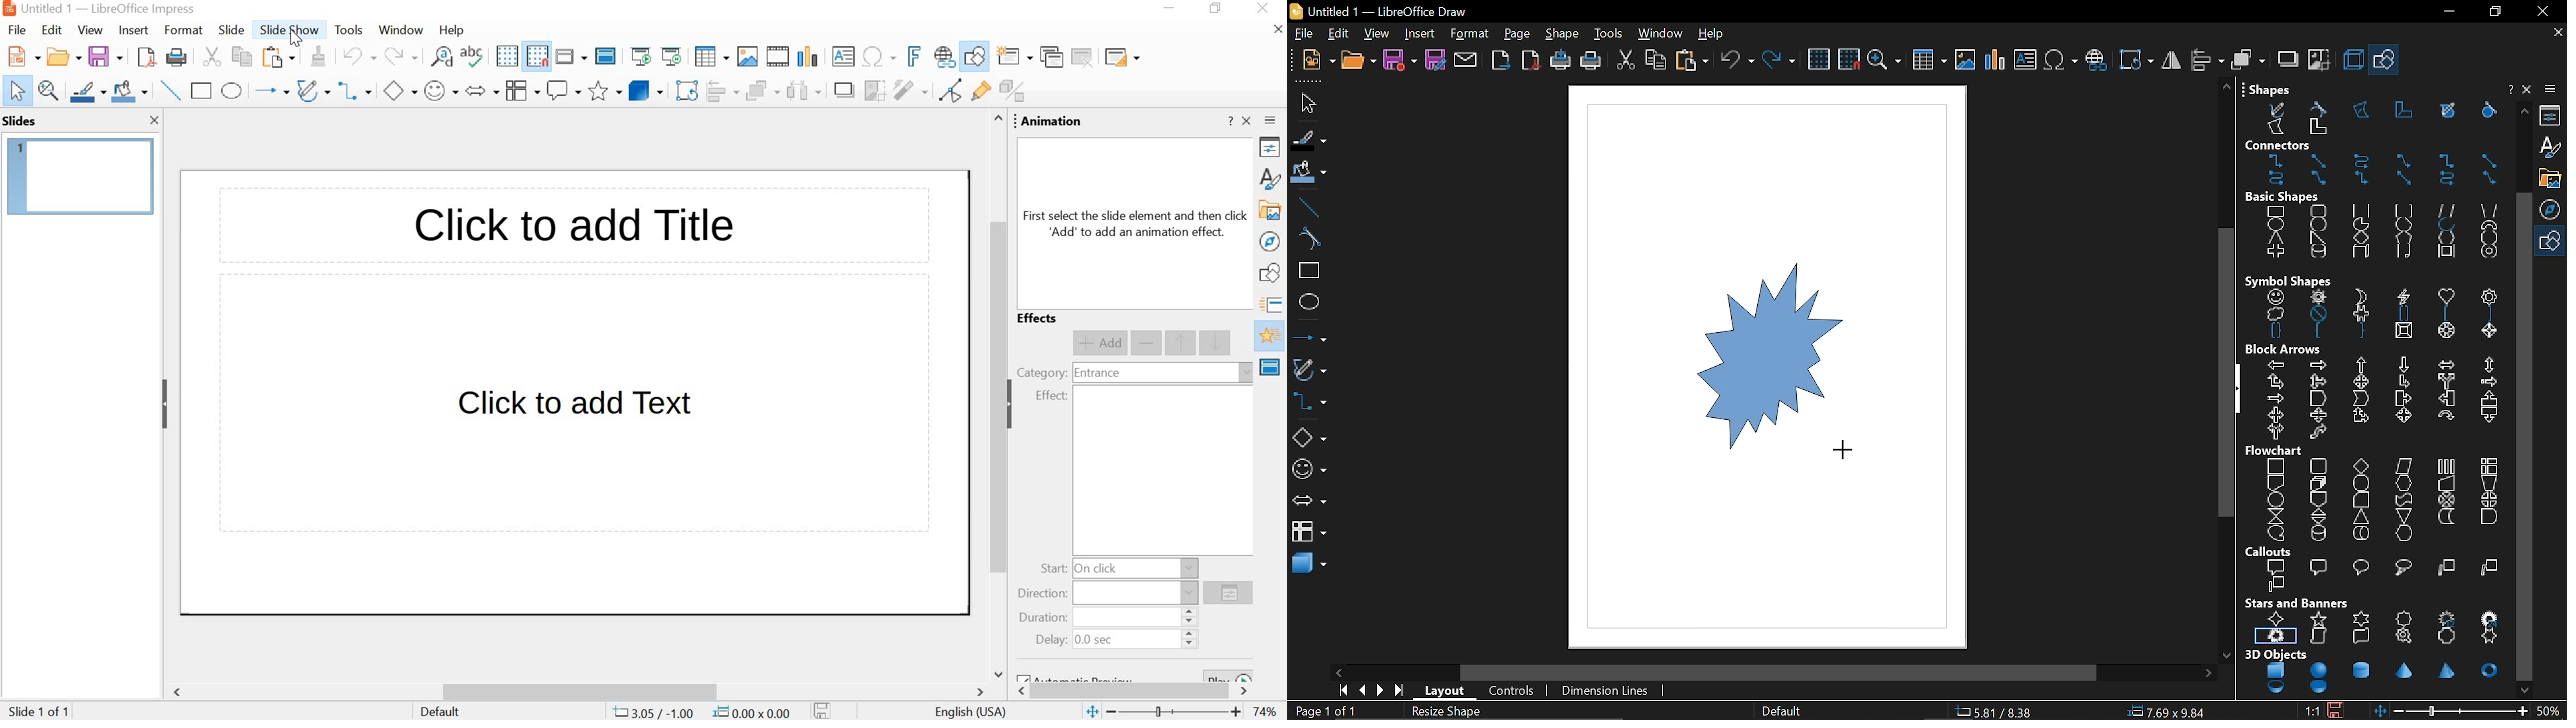 Image resolution: width=2576 pixels, height=728 pixels. I want to click on block arrows, so click(2377, 392).